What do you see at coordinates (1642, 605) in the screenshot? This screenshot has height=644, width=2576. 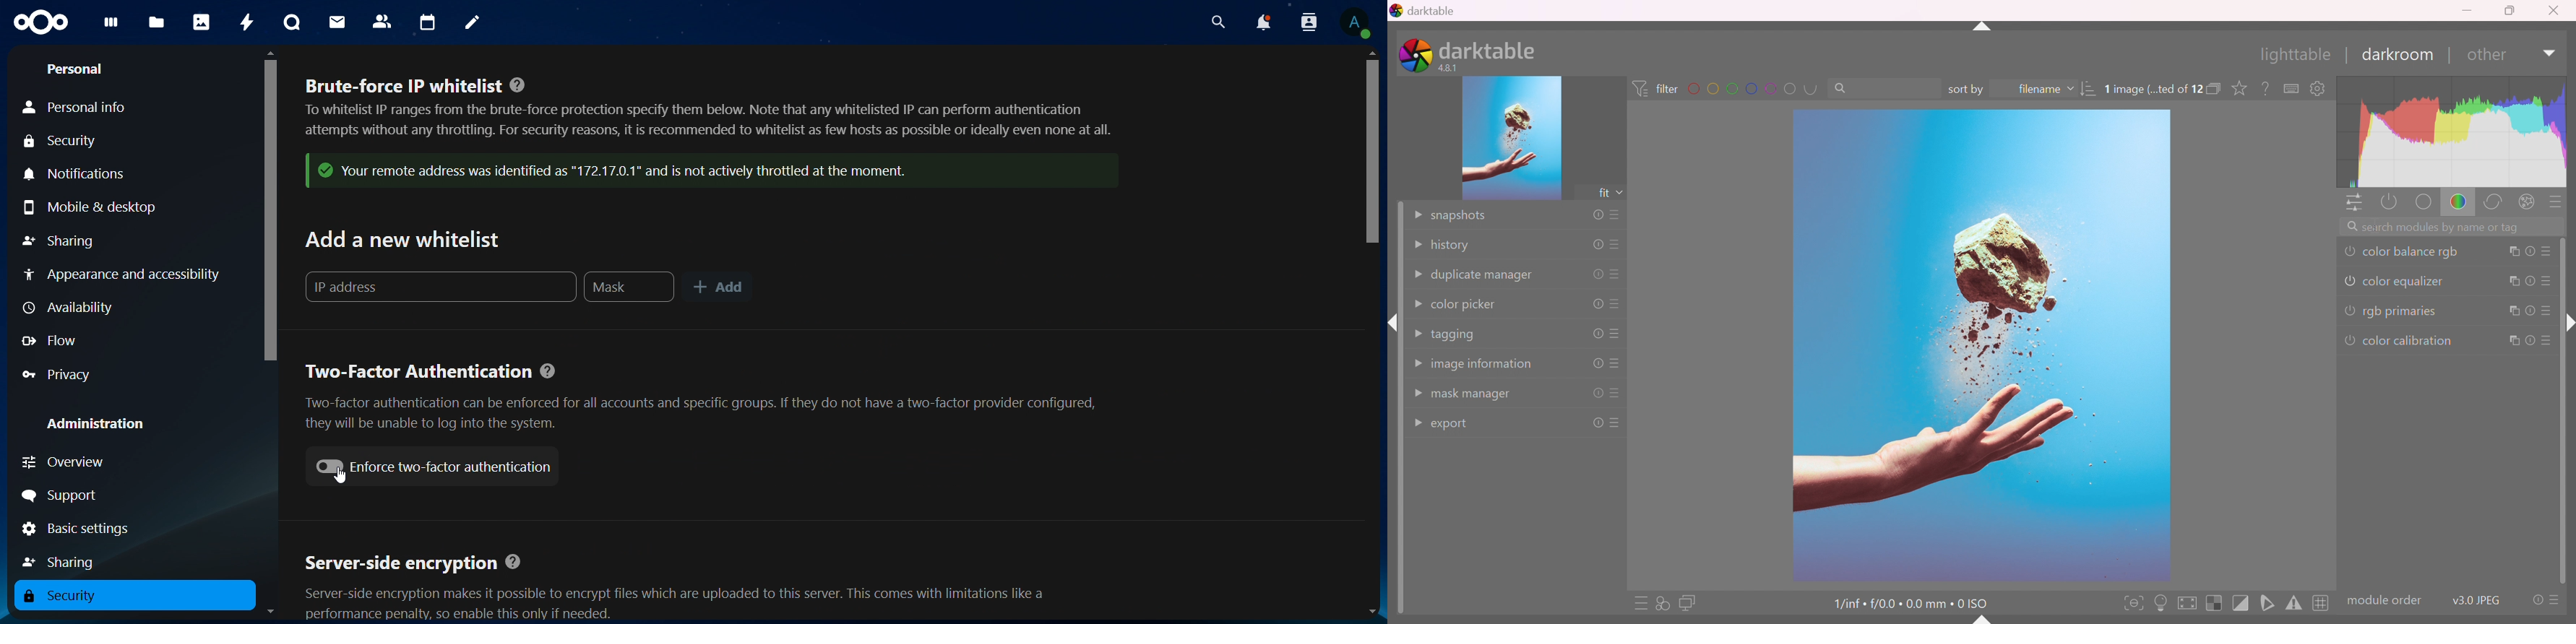 I see `quick access to presets` at bounding box center [1642, 605].